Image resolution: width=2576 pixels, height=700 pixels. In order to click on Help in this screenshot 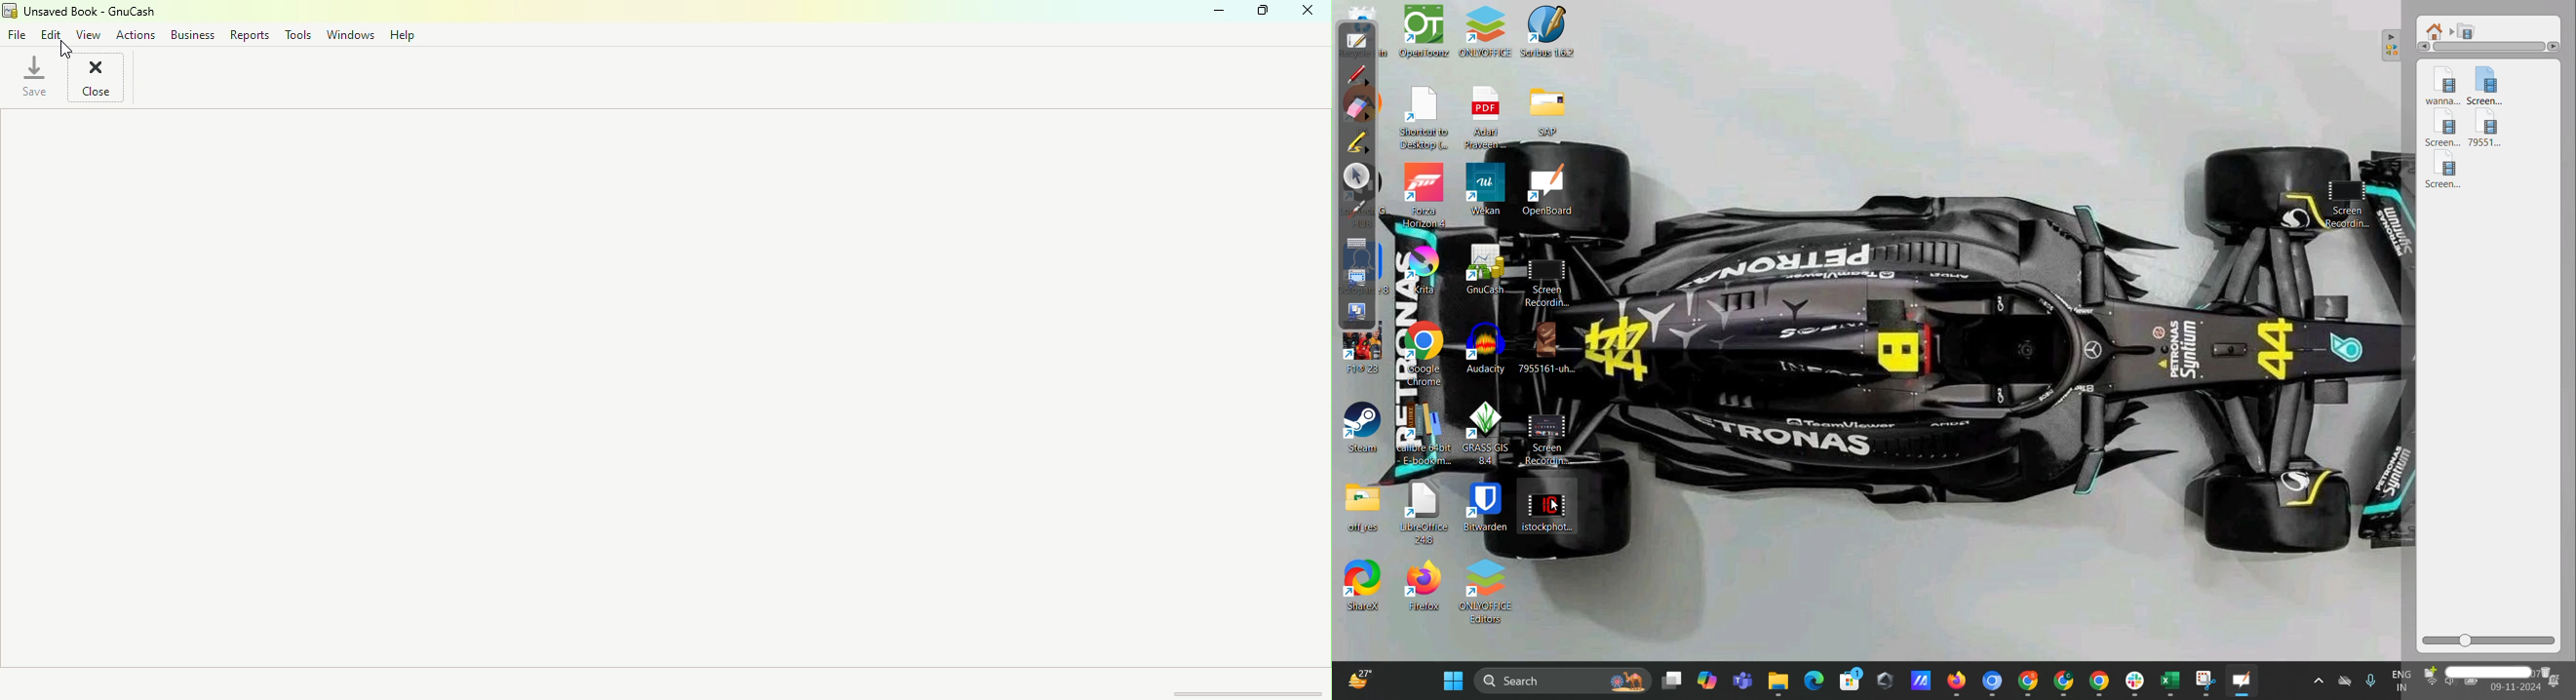, I will do `click(403, 34)`.